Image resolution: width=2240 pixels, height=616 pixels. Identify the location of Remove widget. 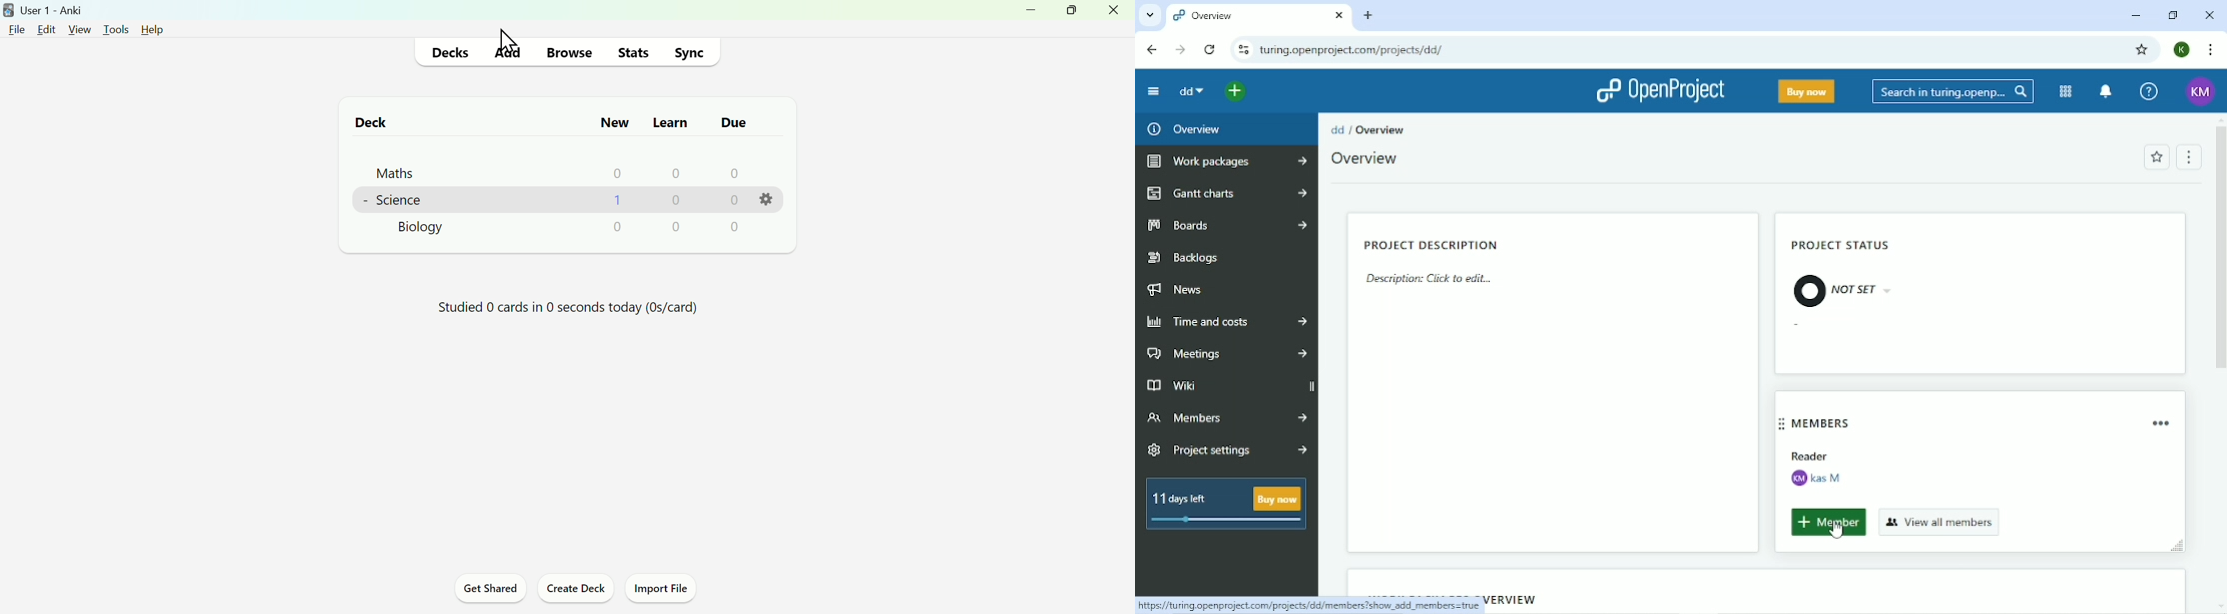
(2163, 423).